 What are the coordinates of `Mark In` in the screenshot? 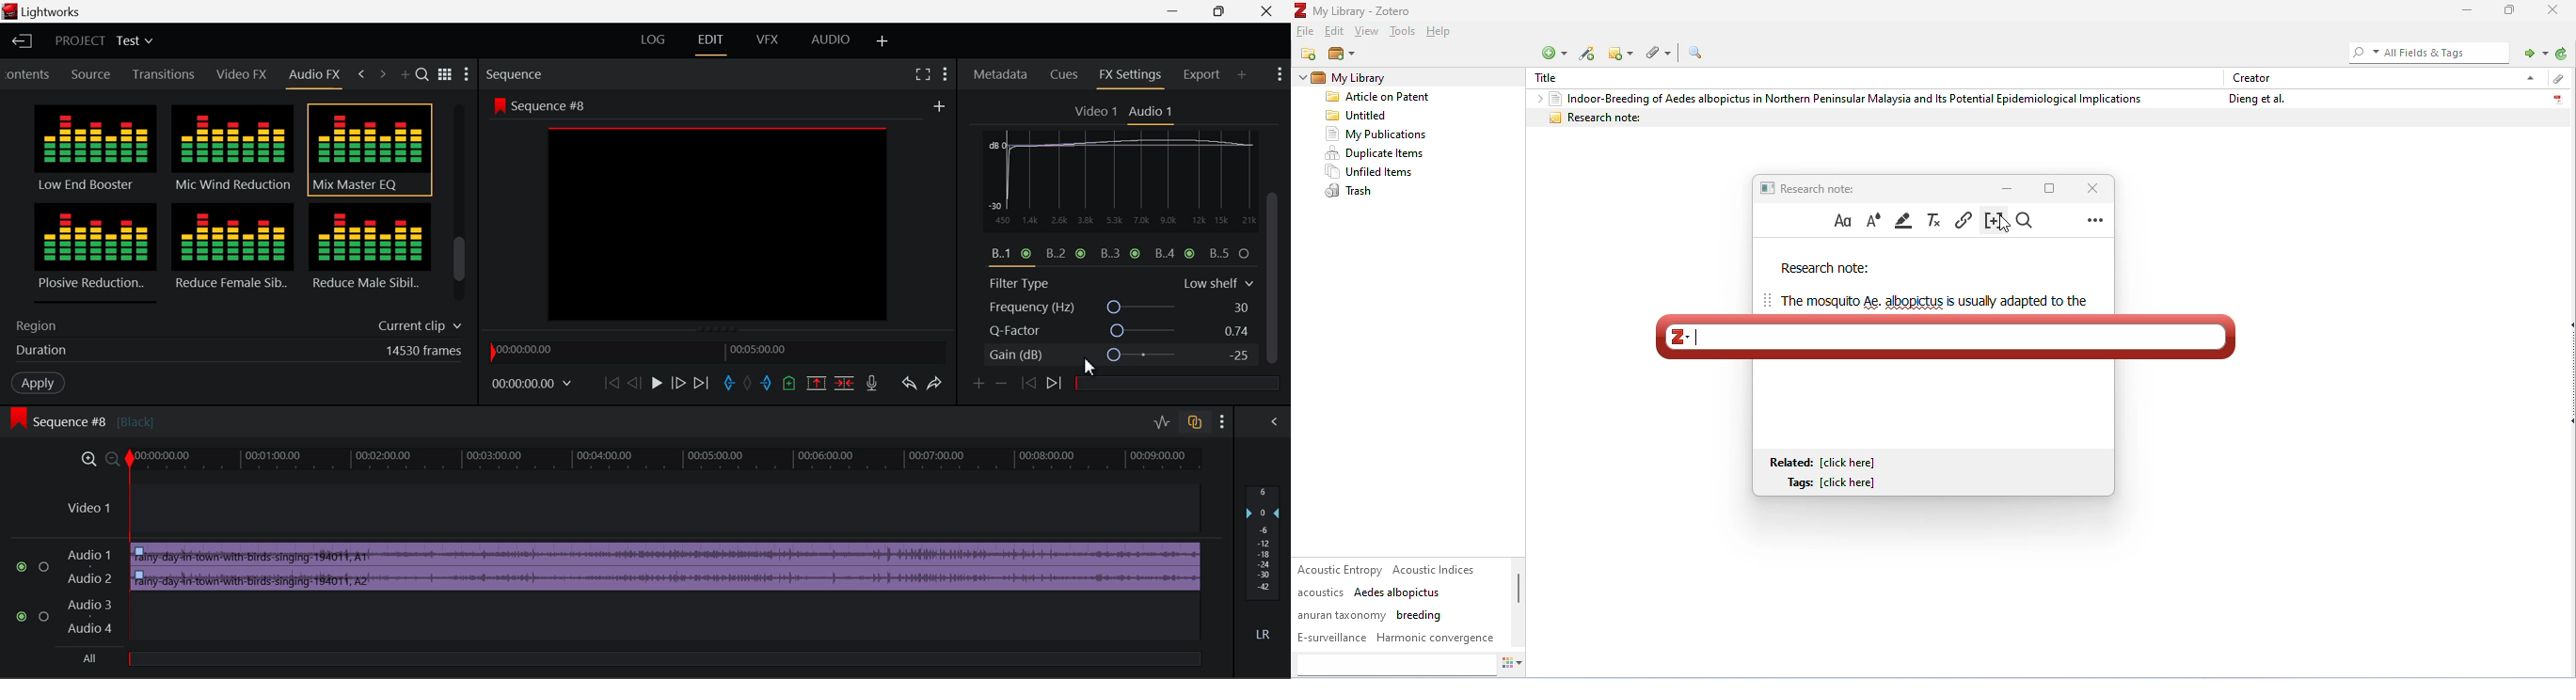 It's located at (732, 384).